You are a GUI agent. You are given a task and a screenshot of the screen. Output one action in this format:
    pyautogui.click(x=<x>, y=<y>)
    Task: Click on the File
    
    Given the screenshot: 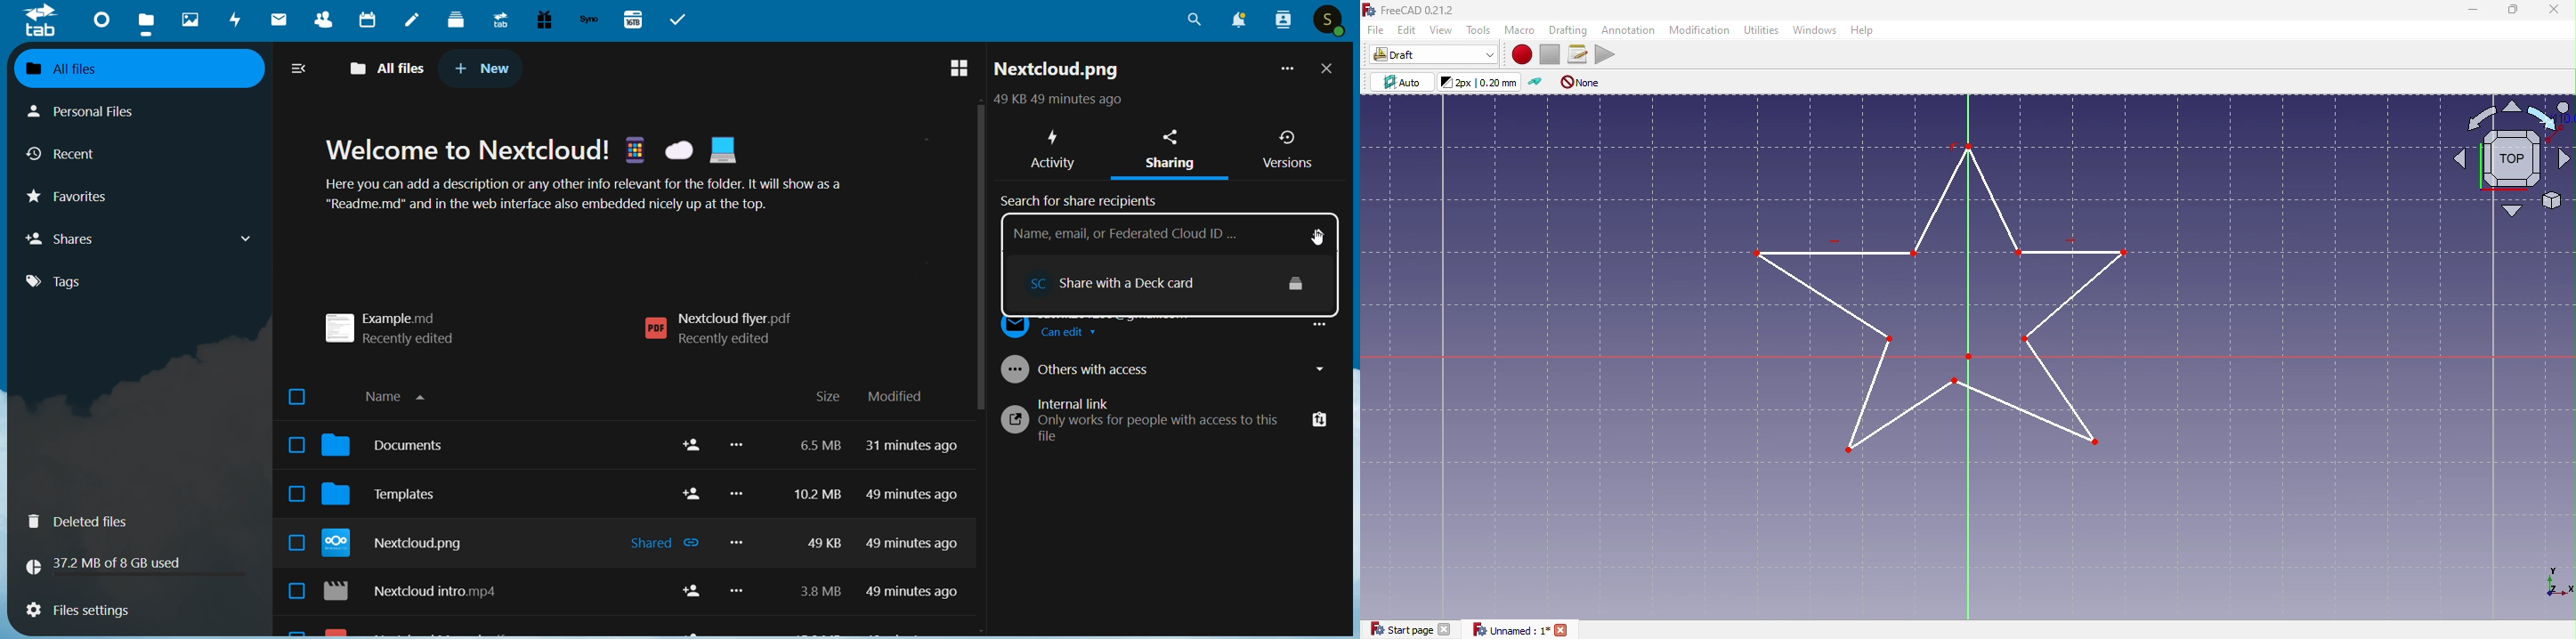 What is the action you would take?
    pyautogui.click(x=1376, y=30)
    